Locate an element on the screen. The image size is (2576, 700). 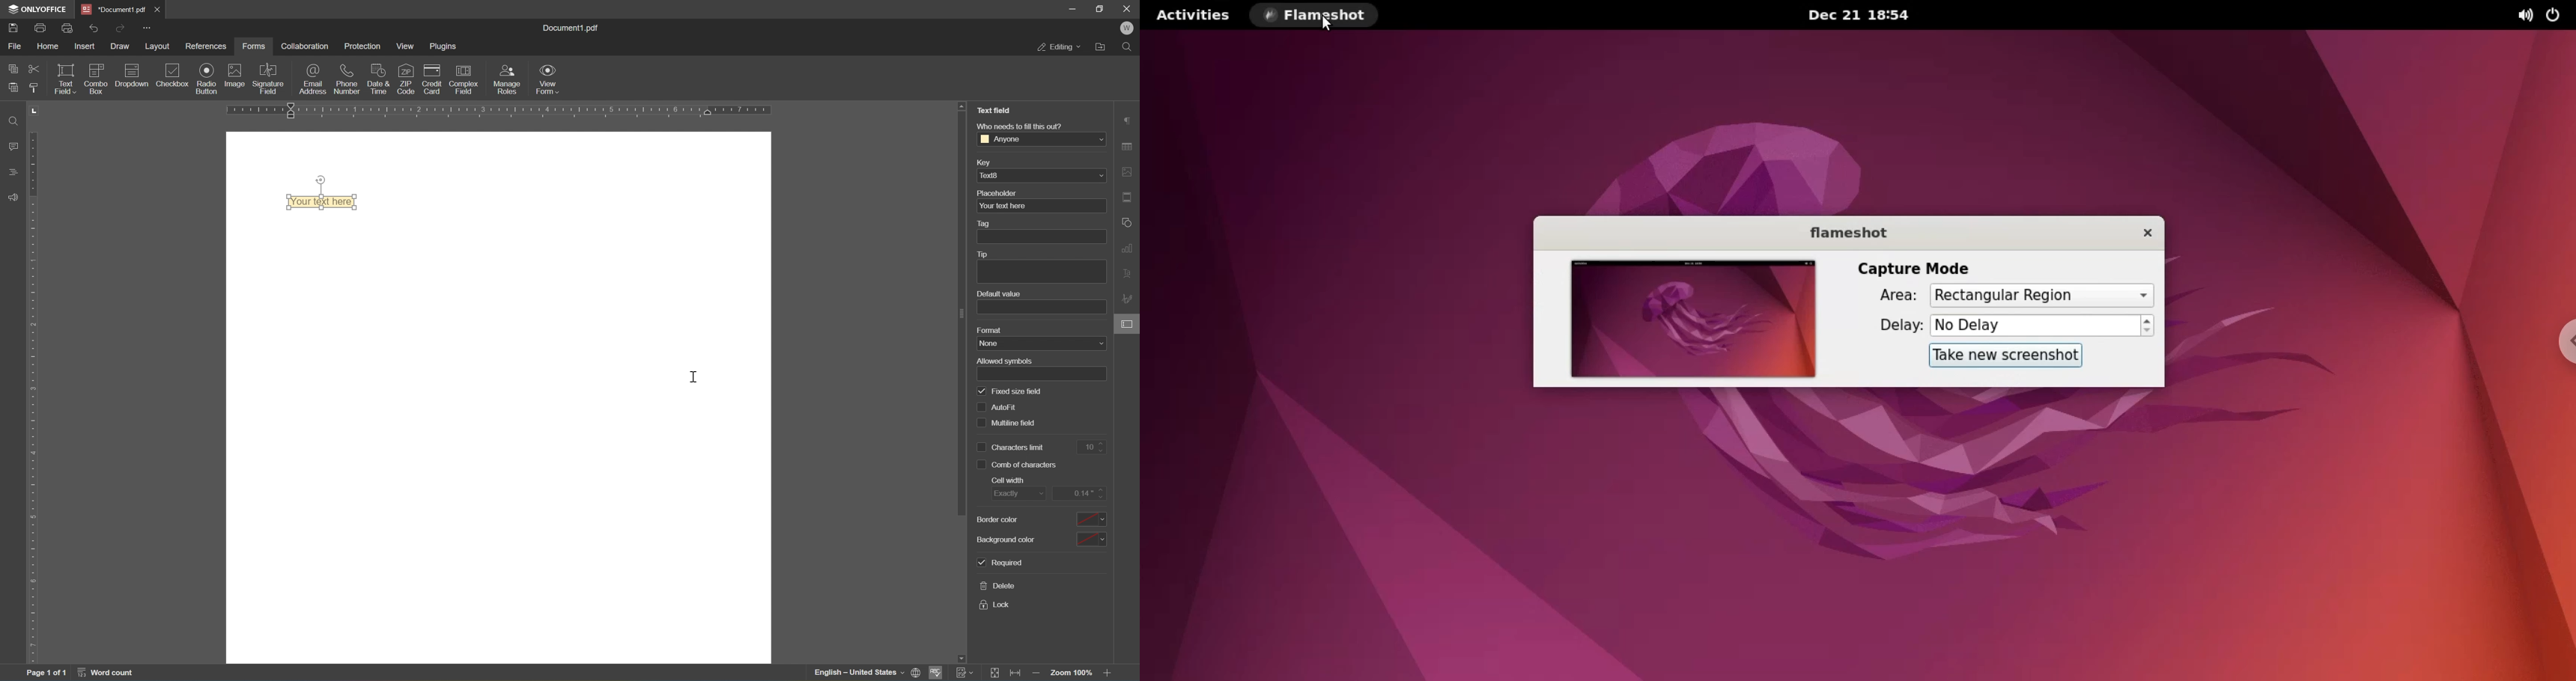
ONLYOFFICE is located at coordinates (38, 8).